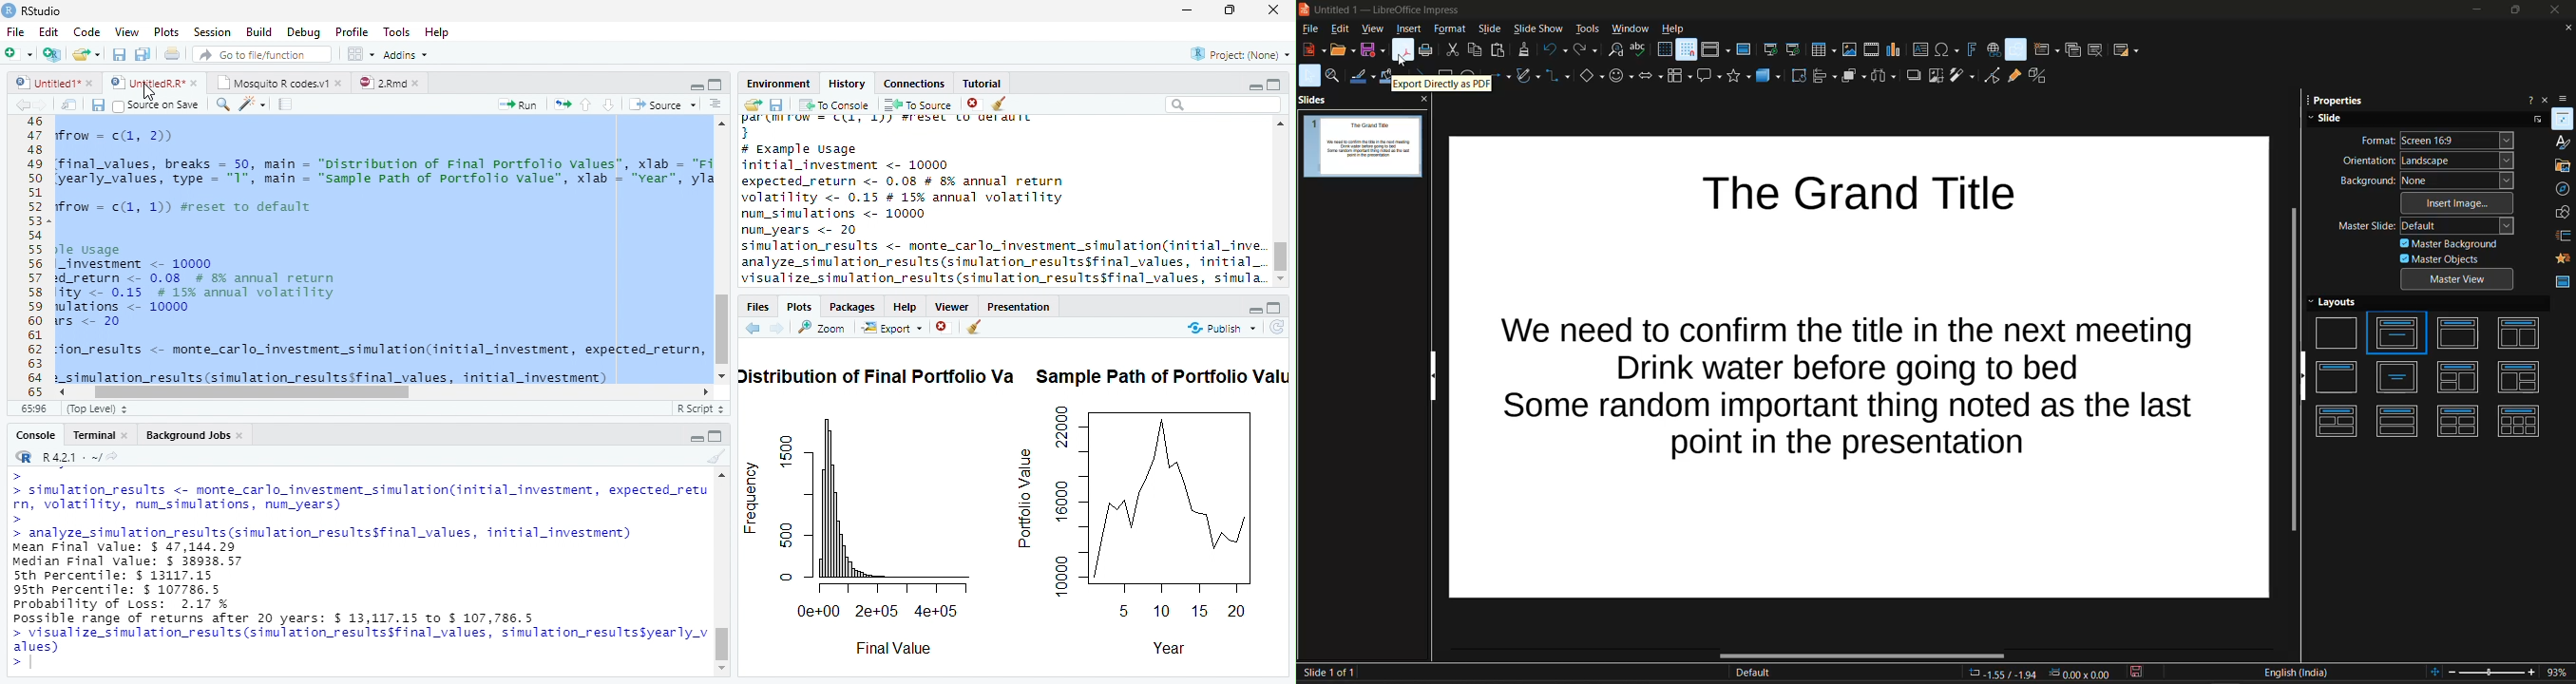  Describe the element at coordinates (945, 328) in the screenshot. I see `Remove selected` at that location.